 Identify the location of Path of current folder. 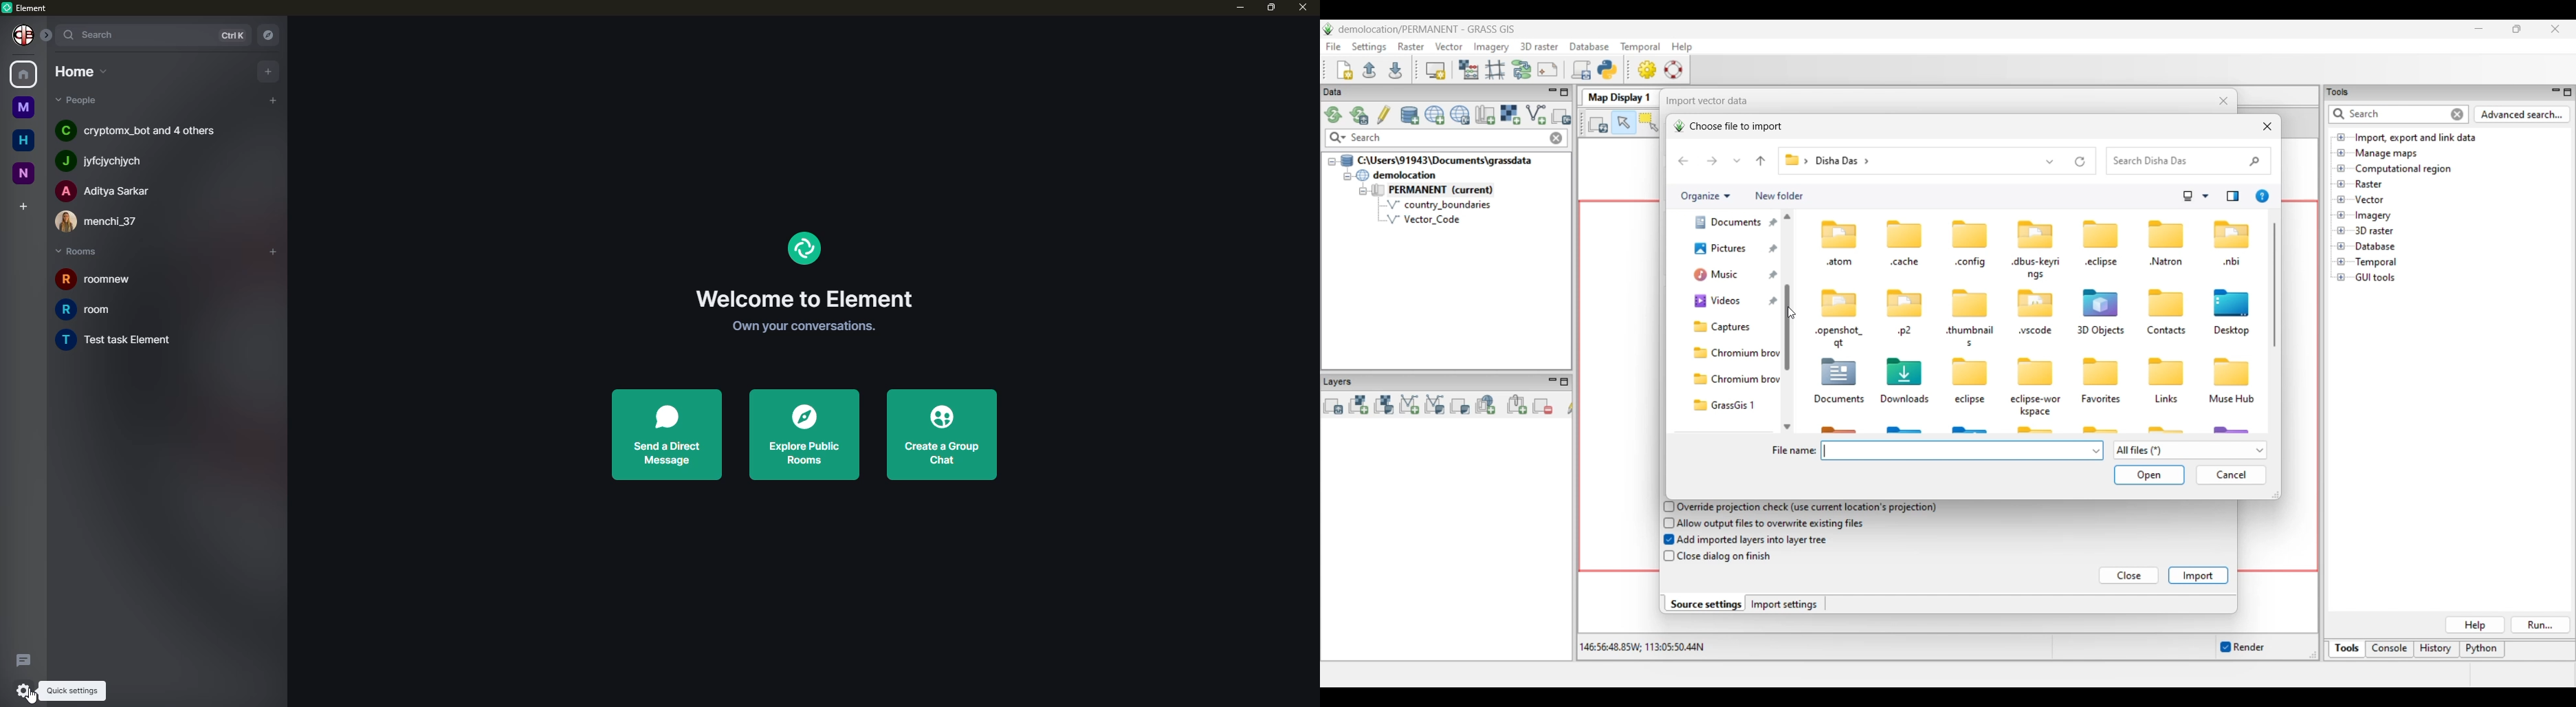
(1794, 162).